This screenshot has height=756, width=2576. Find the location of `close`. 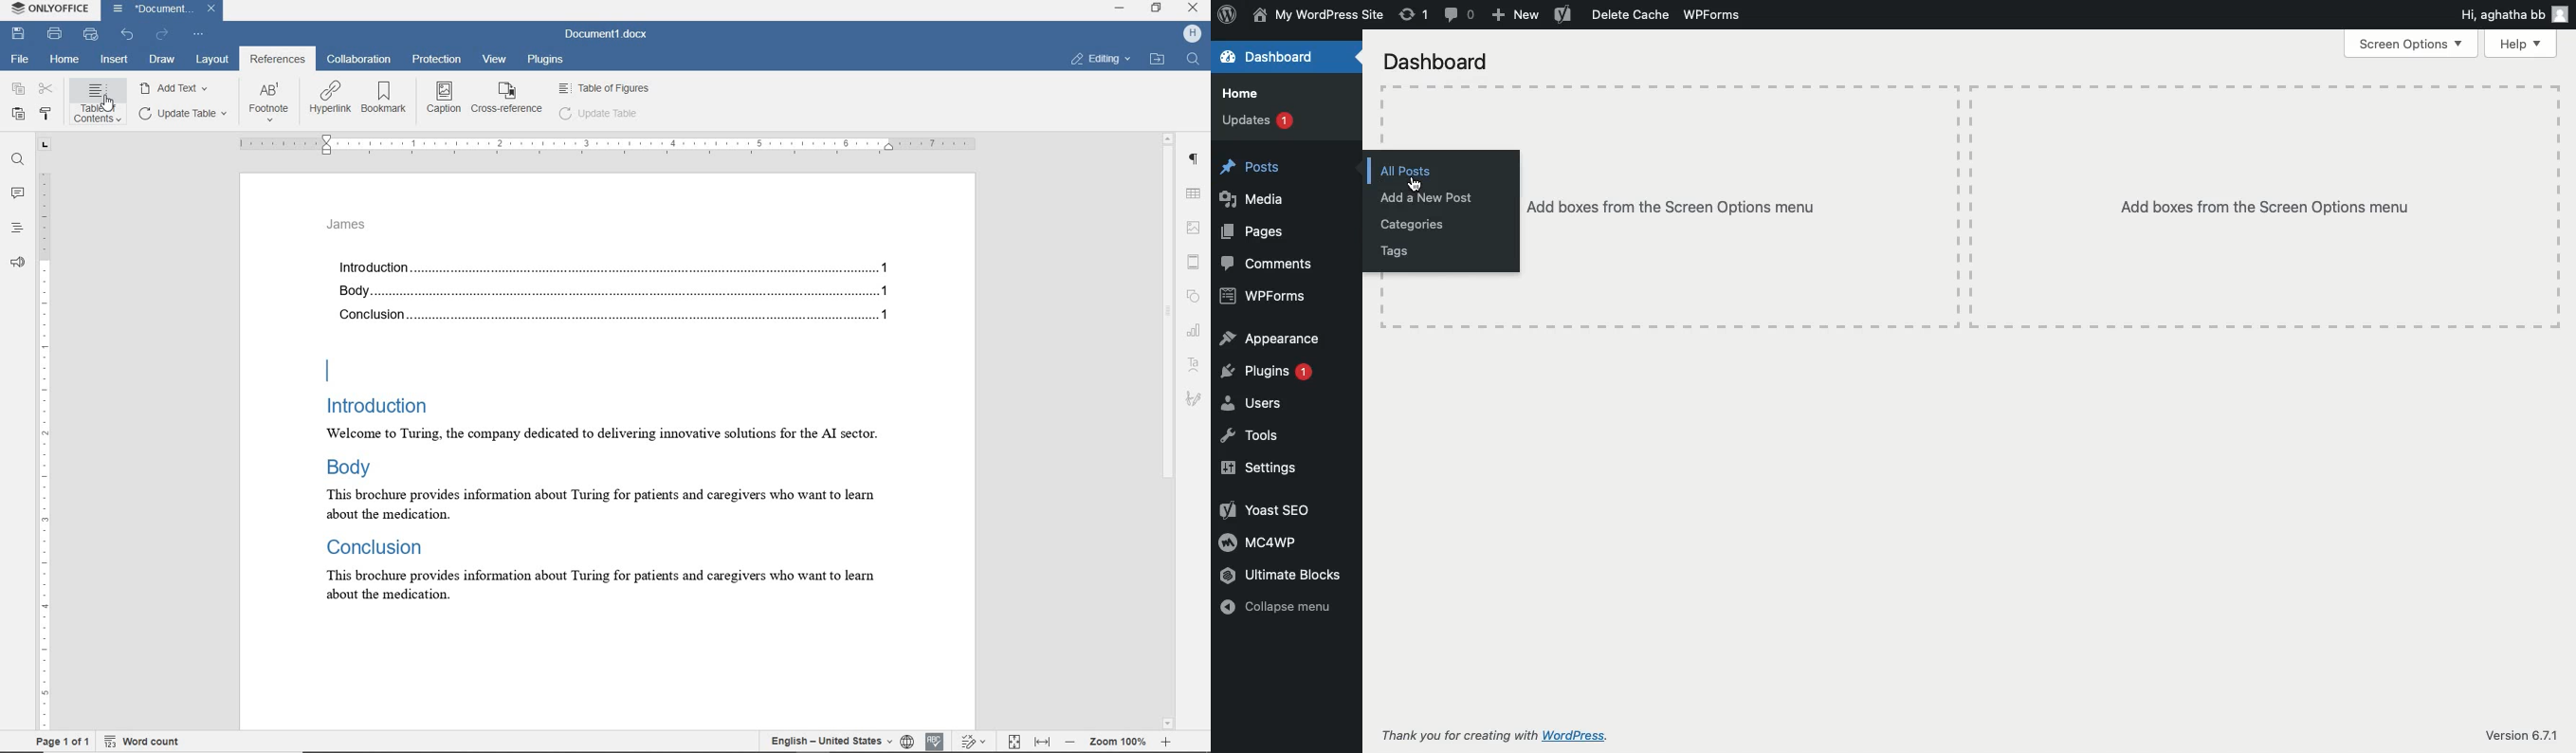

close is located at coordinates (1194, 9).